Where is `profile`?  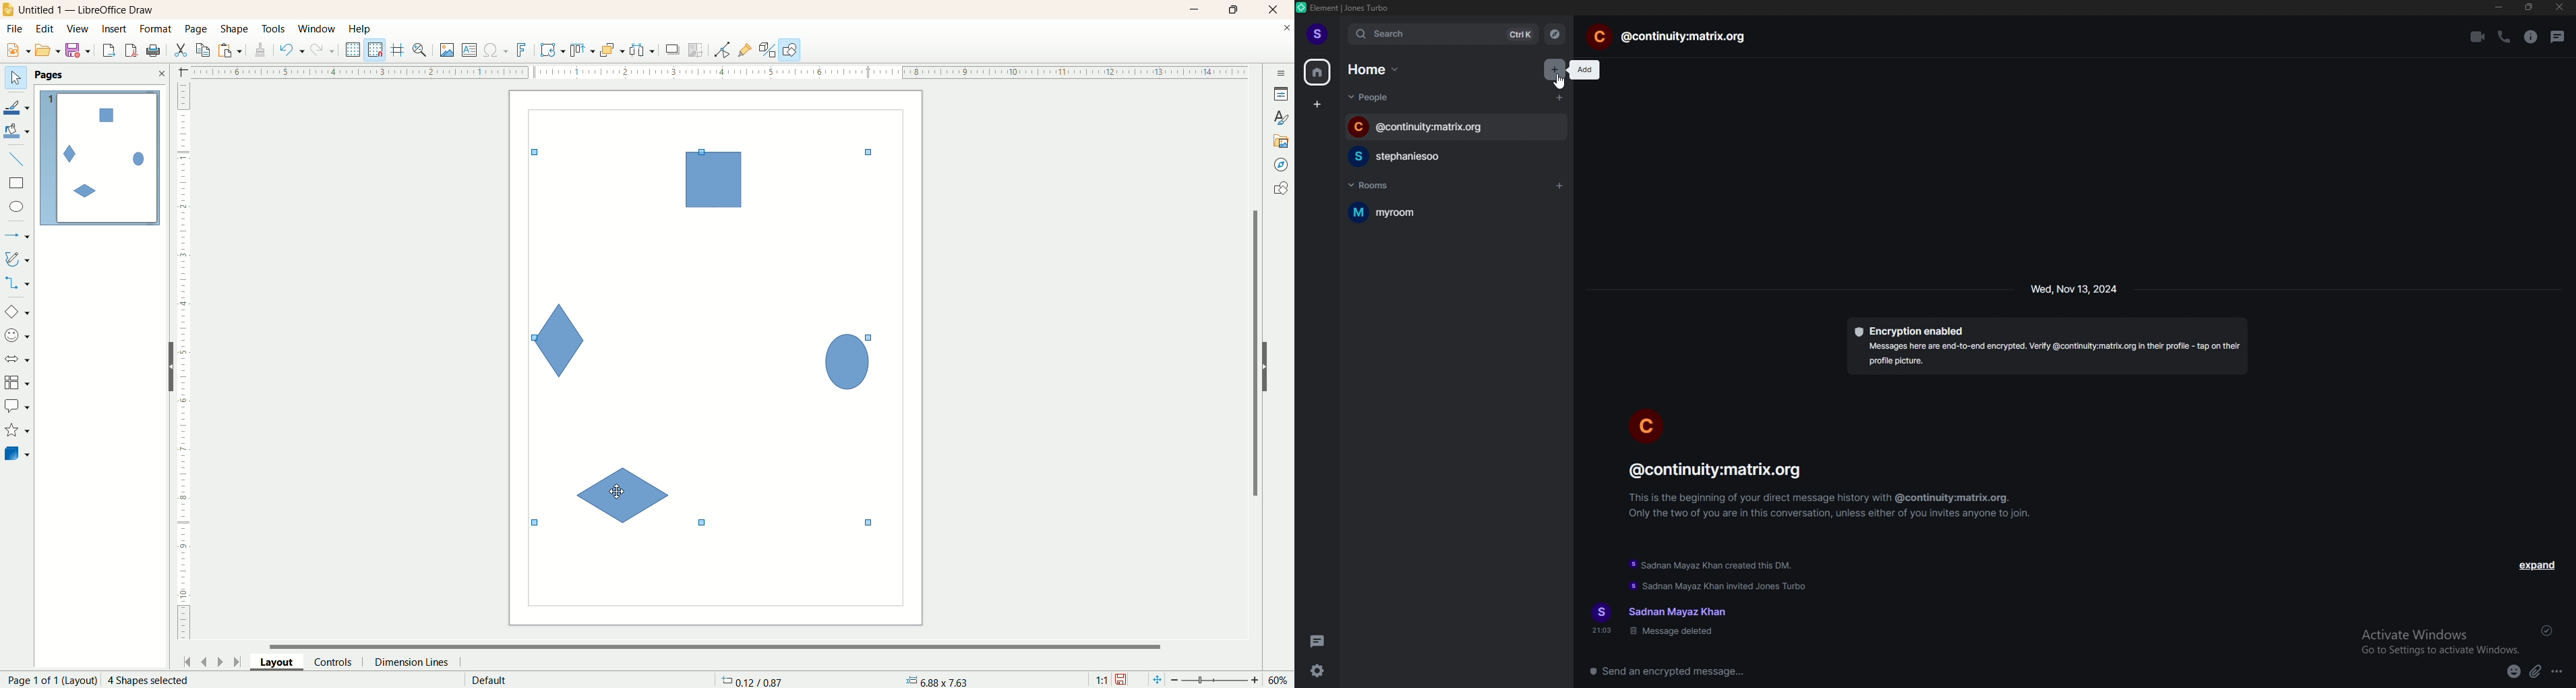 profile is located at coordinates (1318, 34).